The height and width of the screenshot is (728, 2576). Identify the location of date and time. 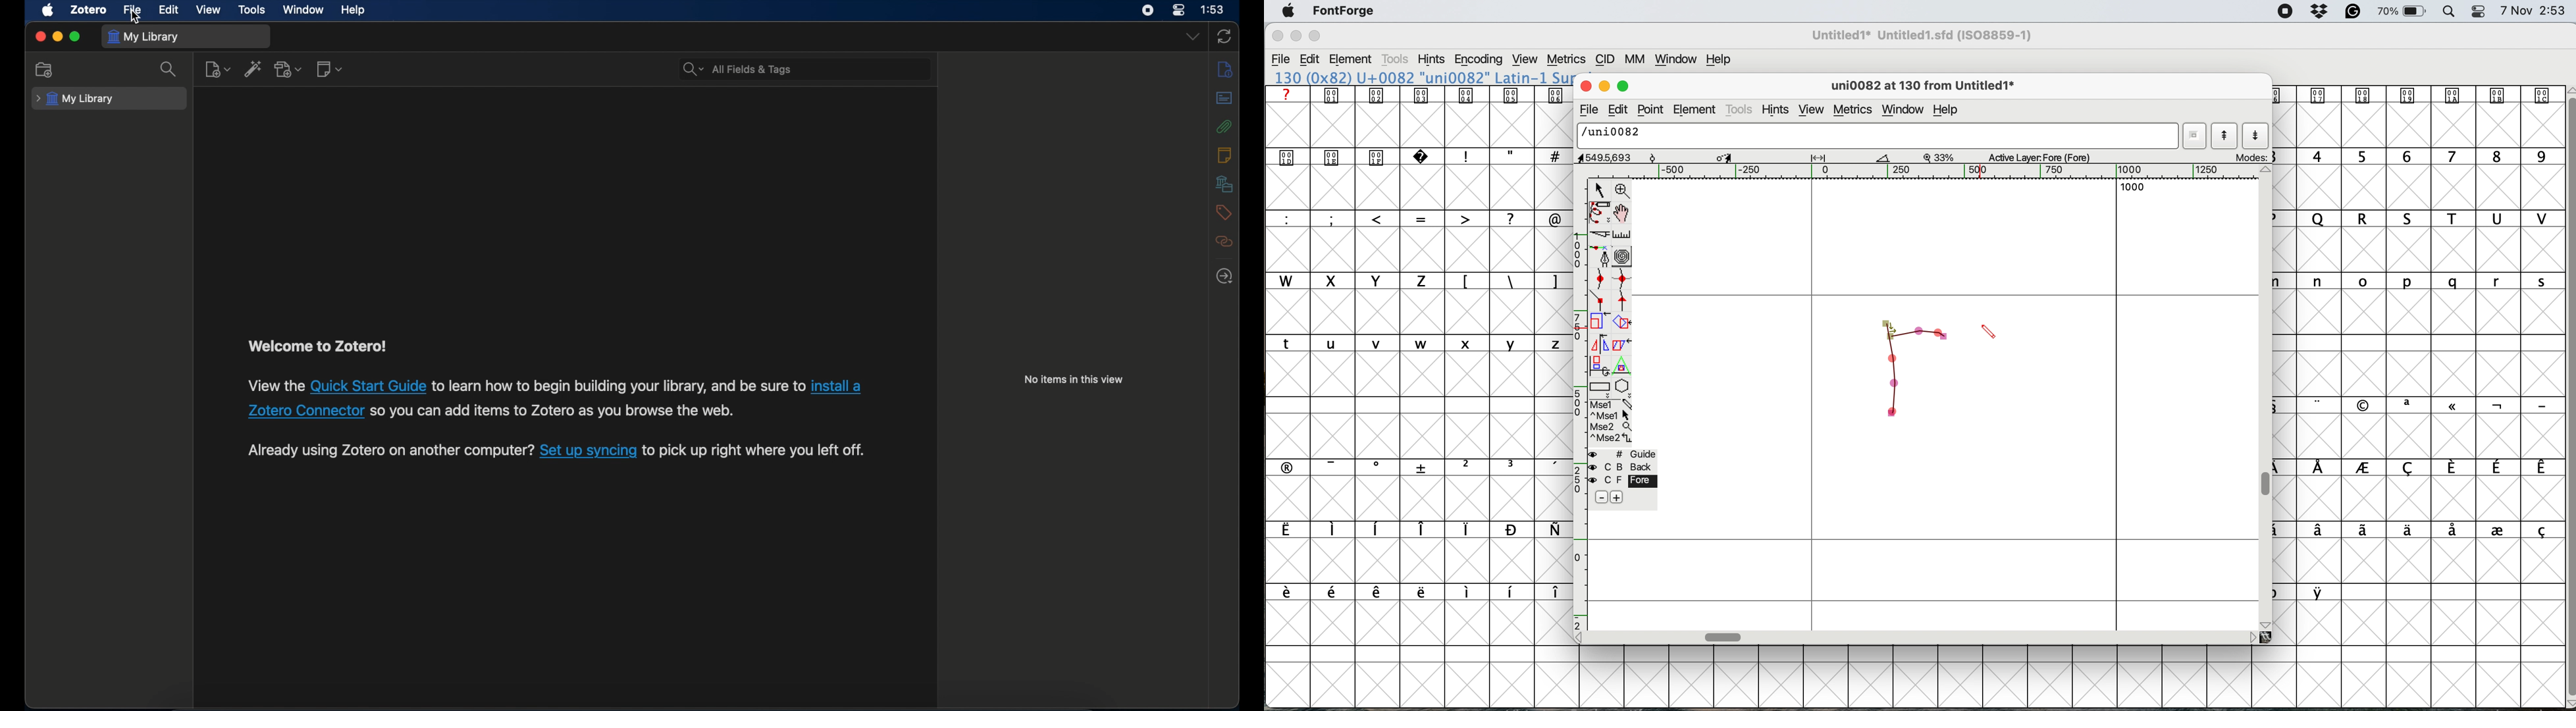
(2533, 11).